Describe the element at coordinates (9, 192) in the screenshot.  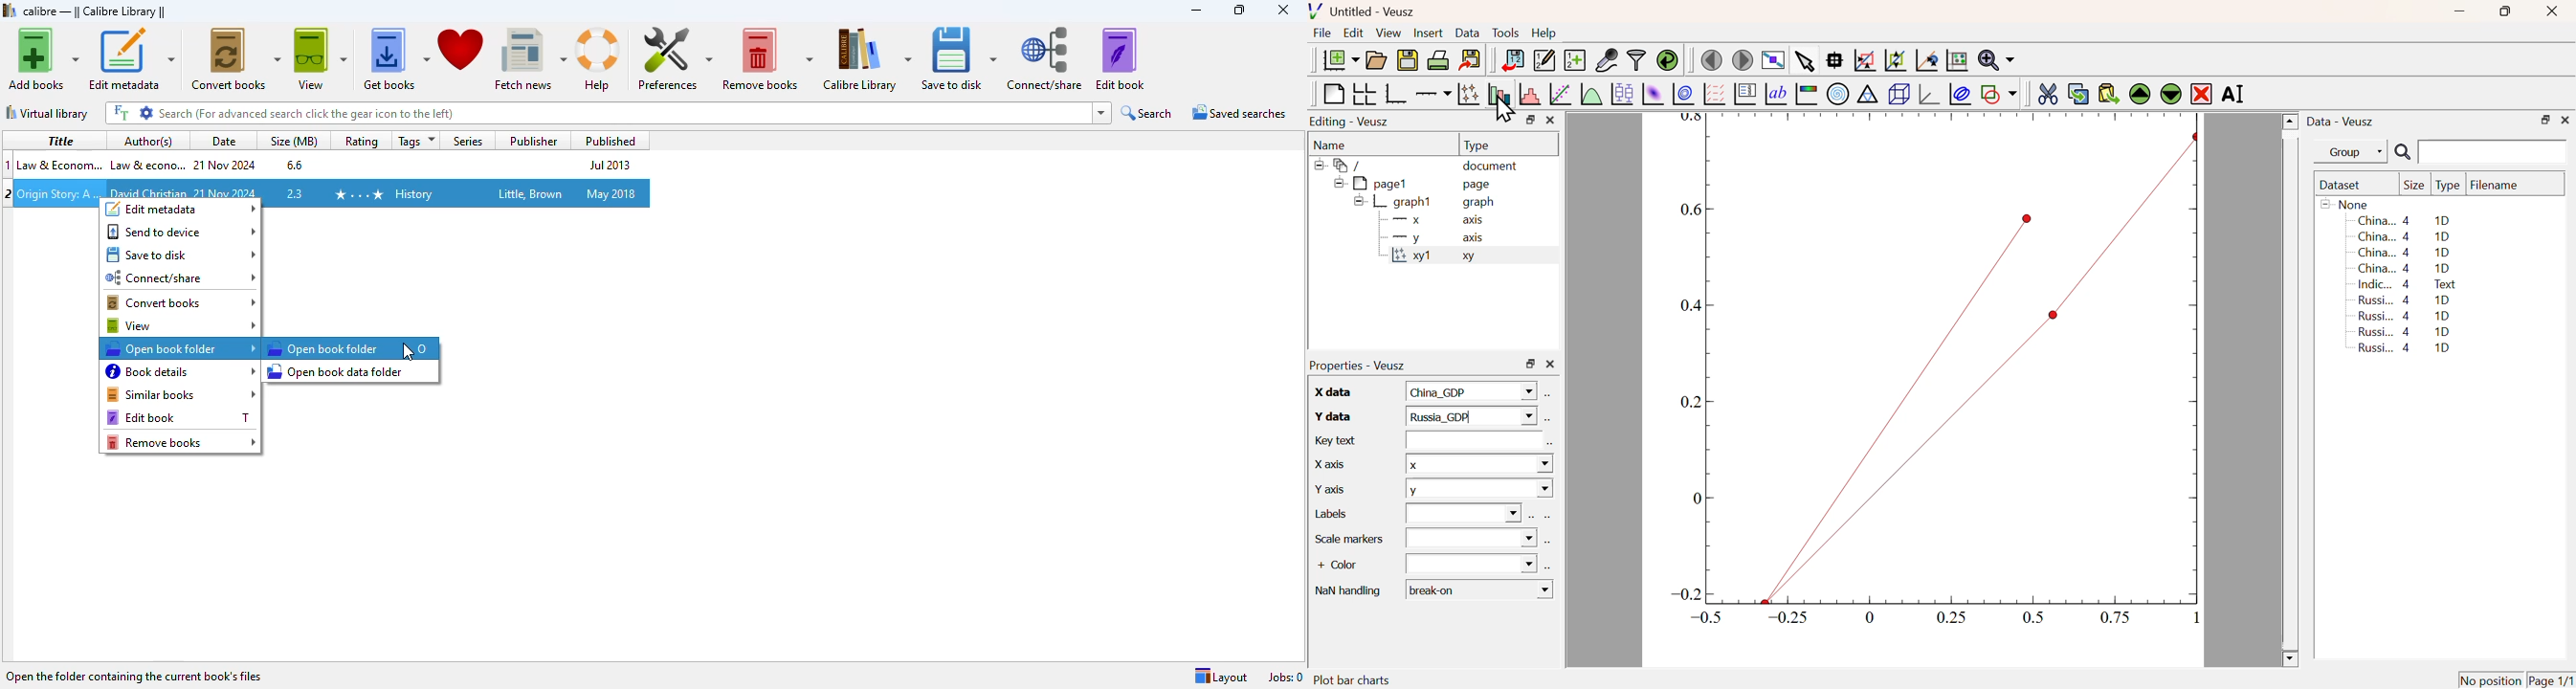
I see `2` at that location.